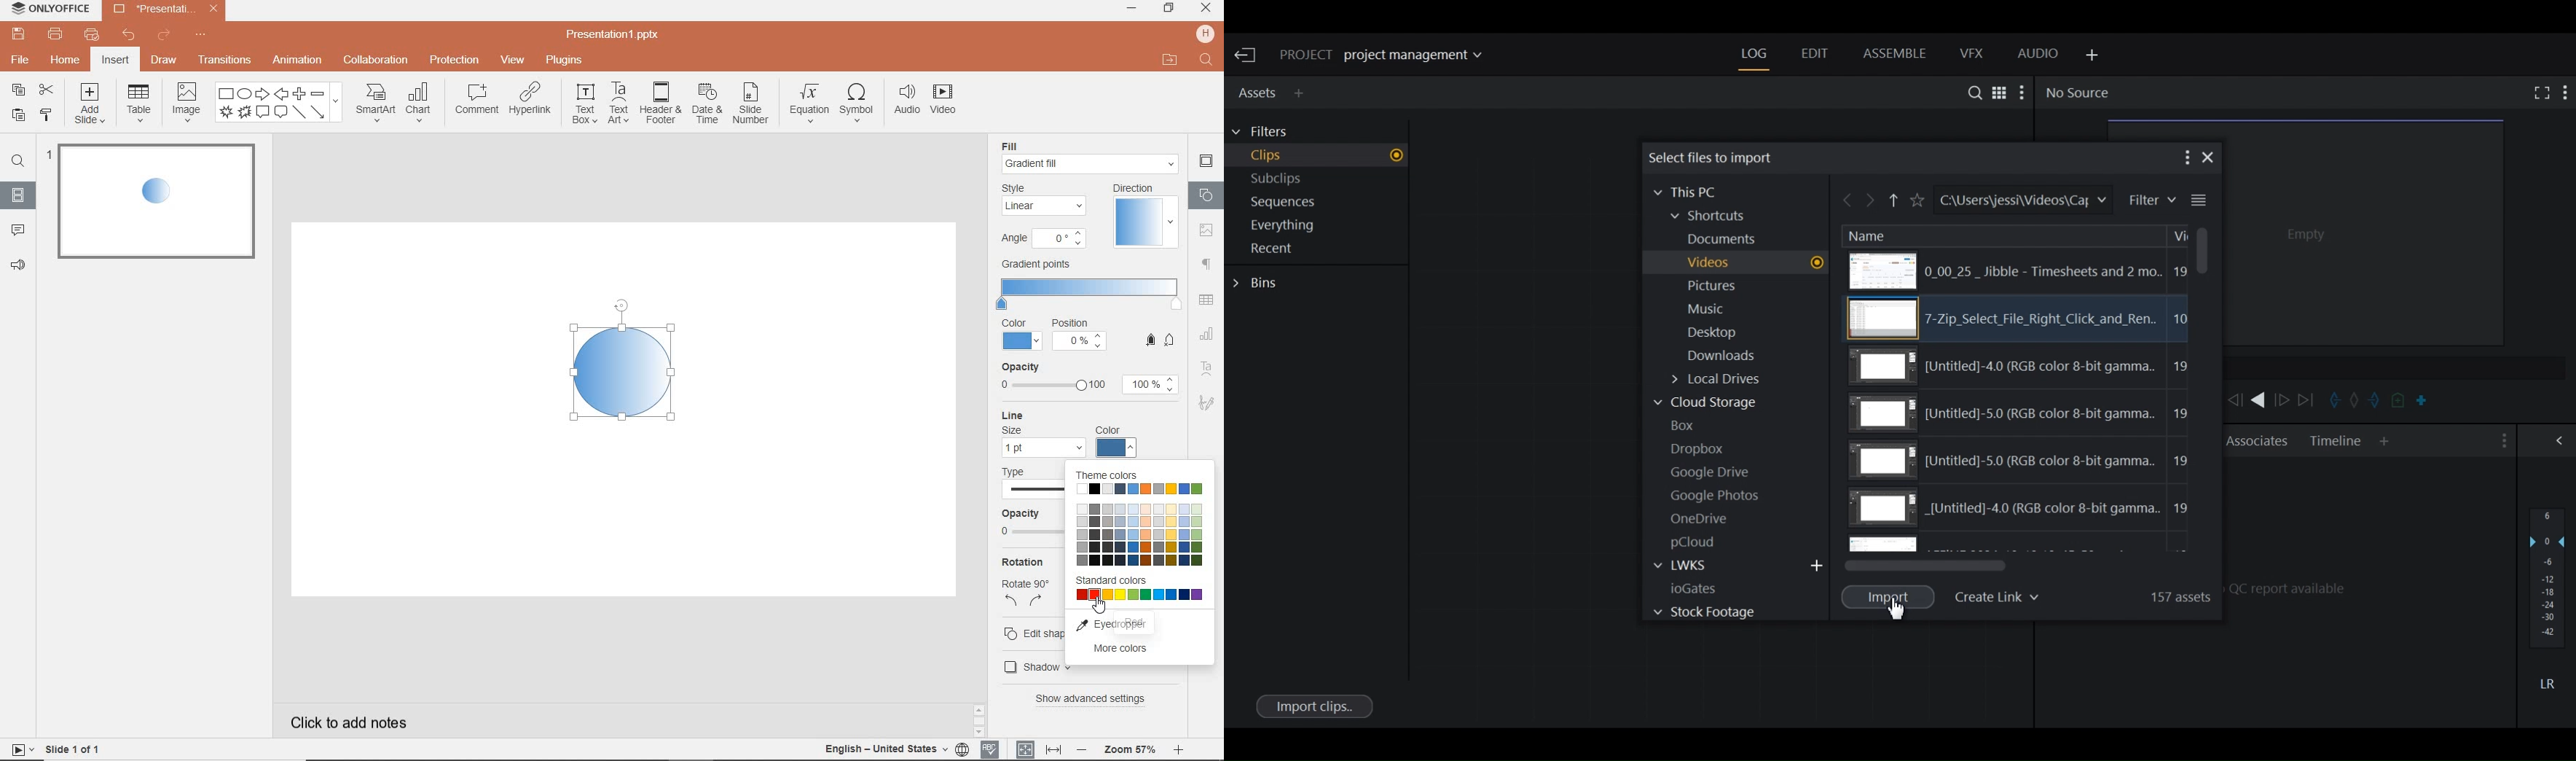 Image resolution: width=2576 pixels, height=784 pixels. Describe the element at coordinates (201, 33) in the screenshot. I see `customize quick access toolbar` at that location.